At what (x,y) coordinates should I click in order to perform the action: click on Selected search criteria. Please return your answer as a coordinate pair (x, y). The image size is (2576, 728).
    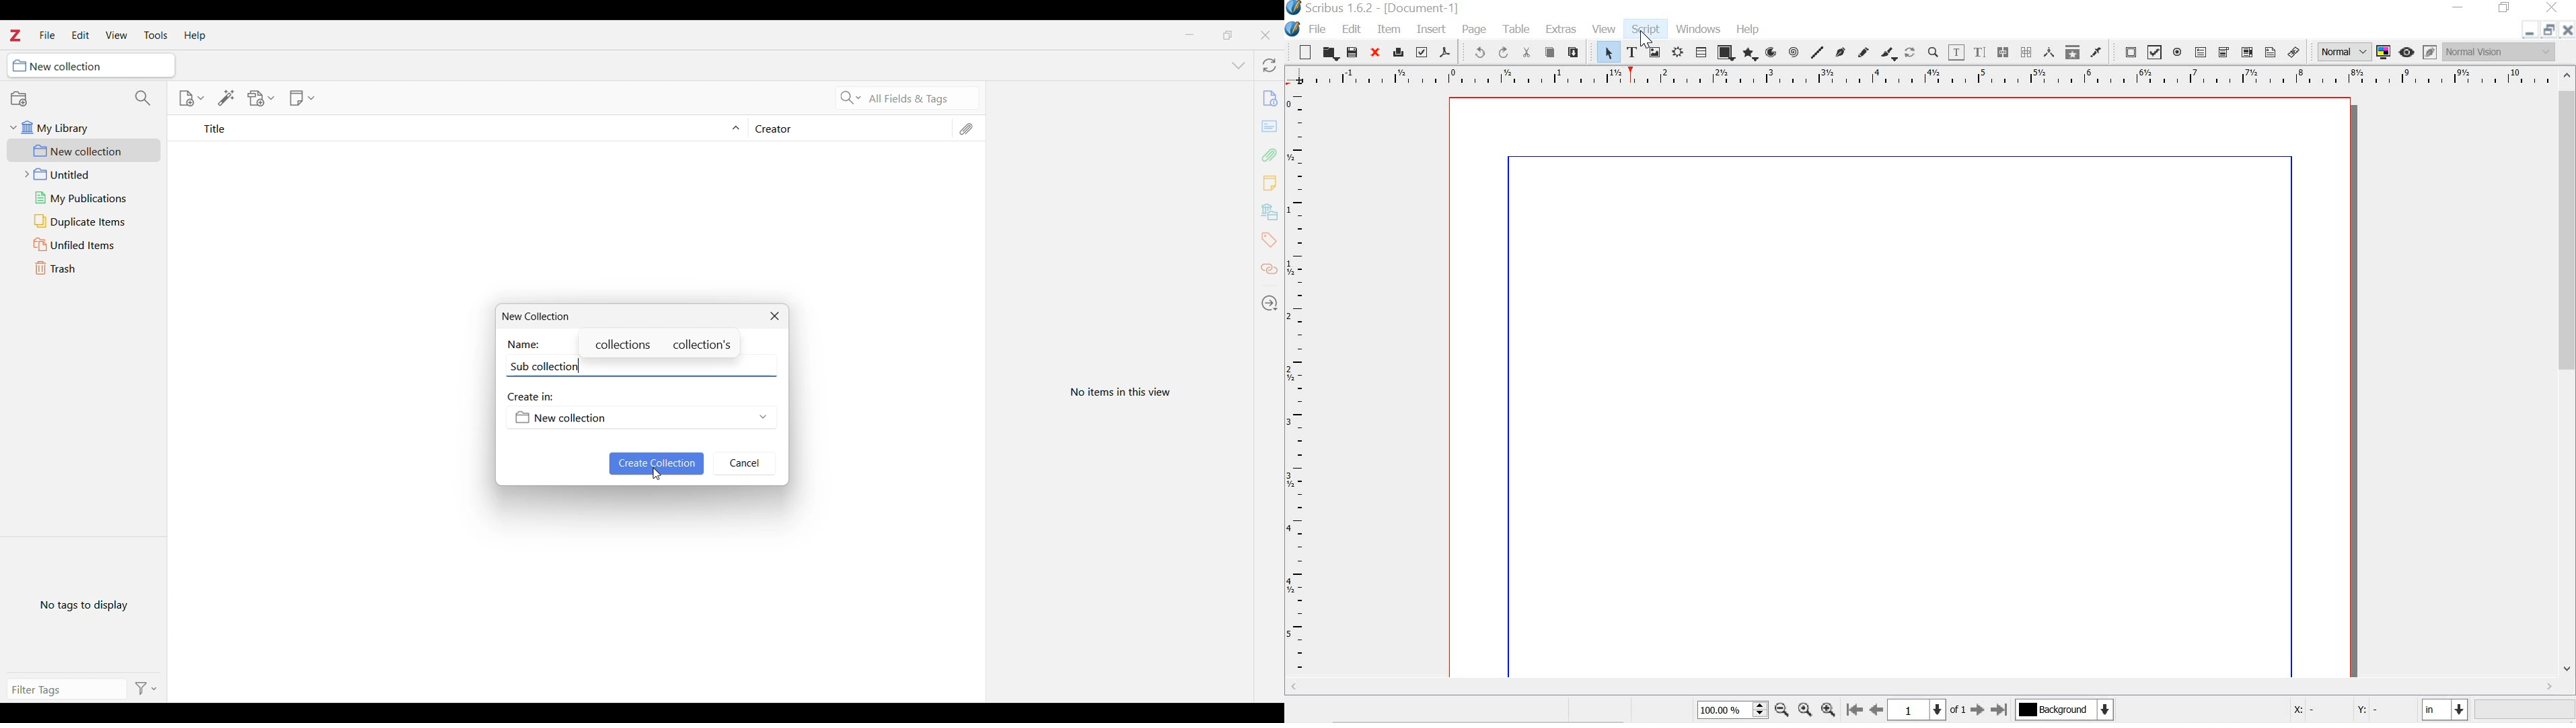
    Looking at the image, I should click on (921, 98).